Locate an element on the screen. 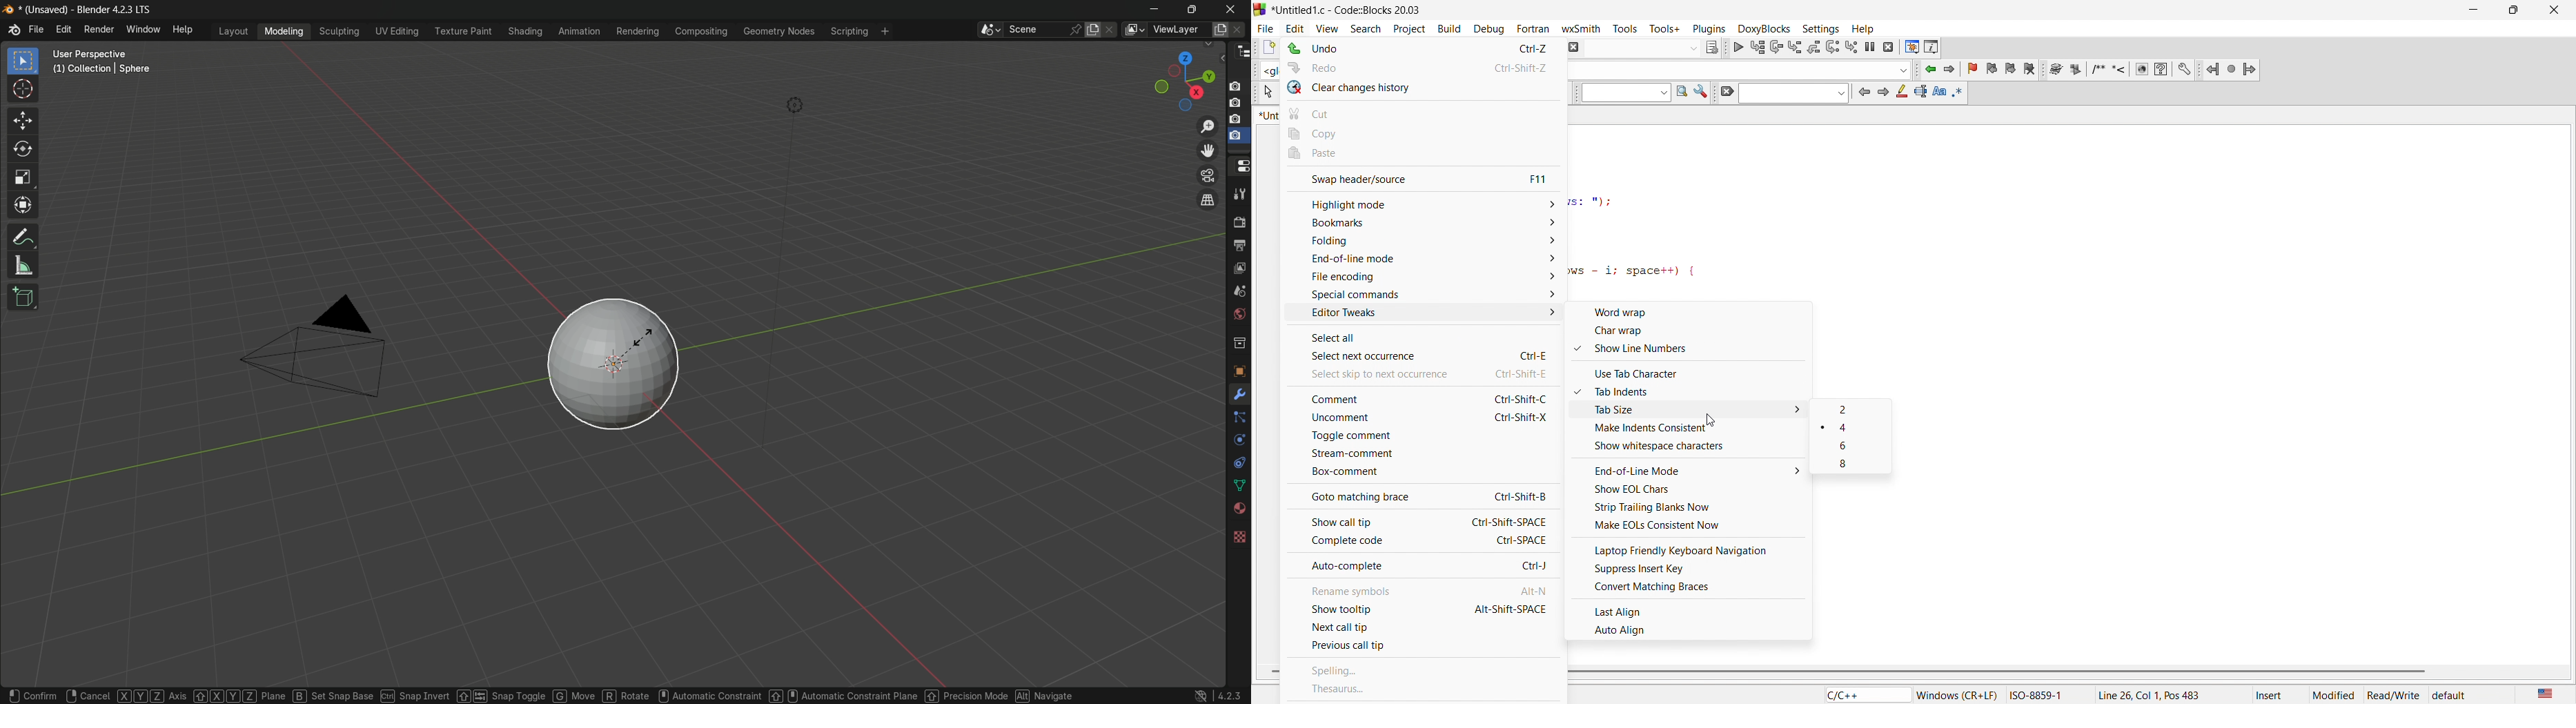 The width and height of the screenshot is (2576, 728). show tooltip is located at coordinates (1362, 611).